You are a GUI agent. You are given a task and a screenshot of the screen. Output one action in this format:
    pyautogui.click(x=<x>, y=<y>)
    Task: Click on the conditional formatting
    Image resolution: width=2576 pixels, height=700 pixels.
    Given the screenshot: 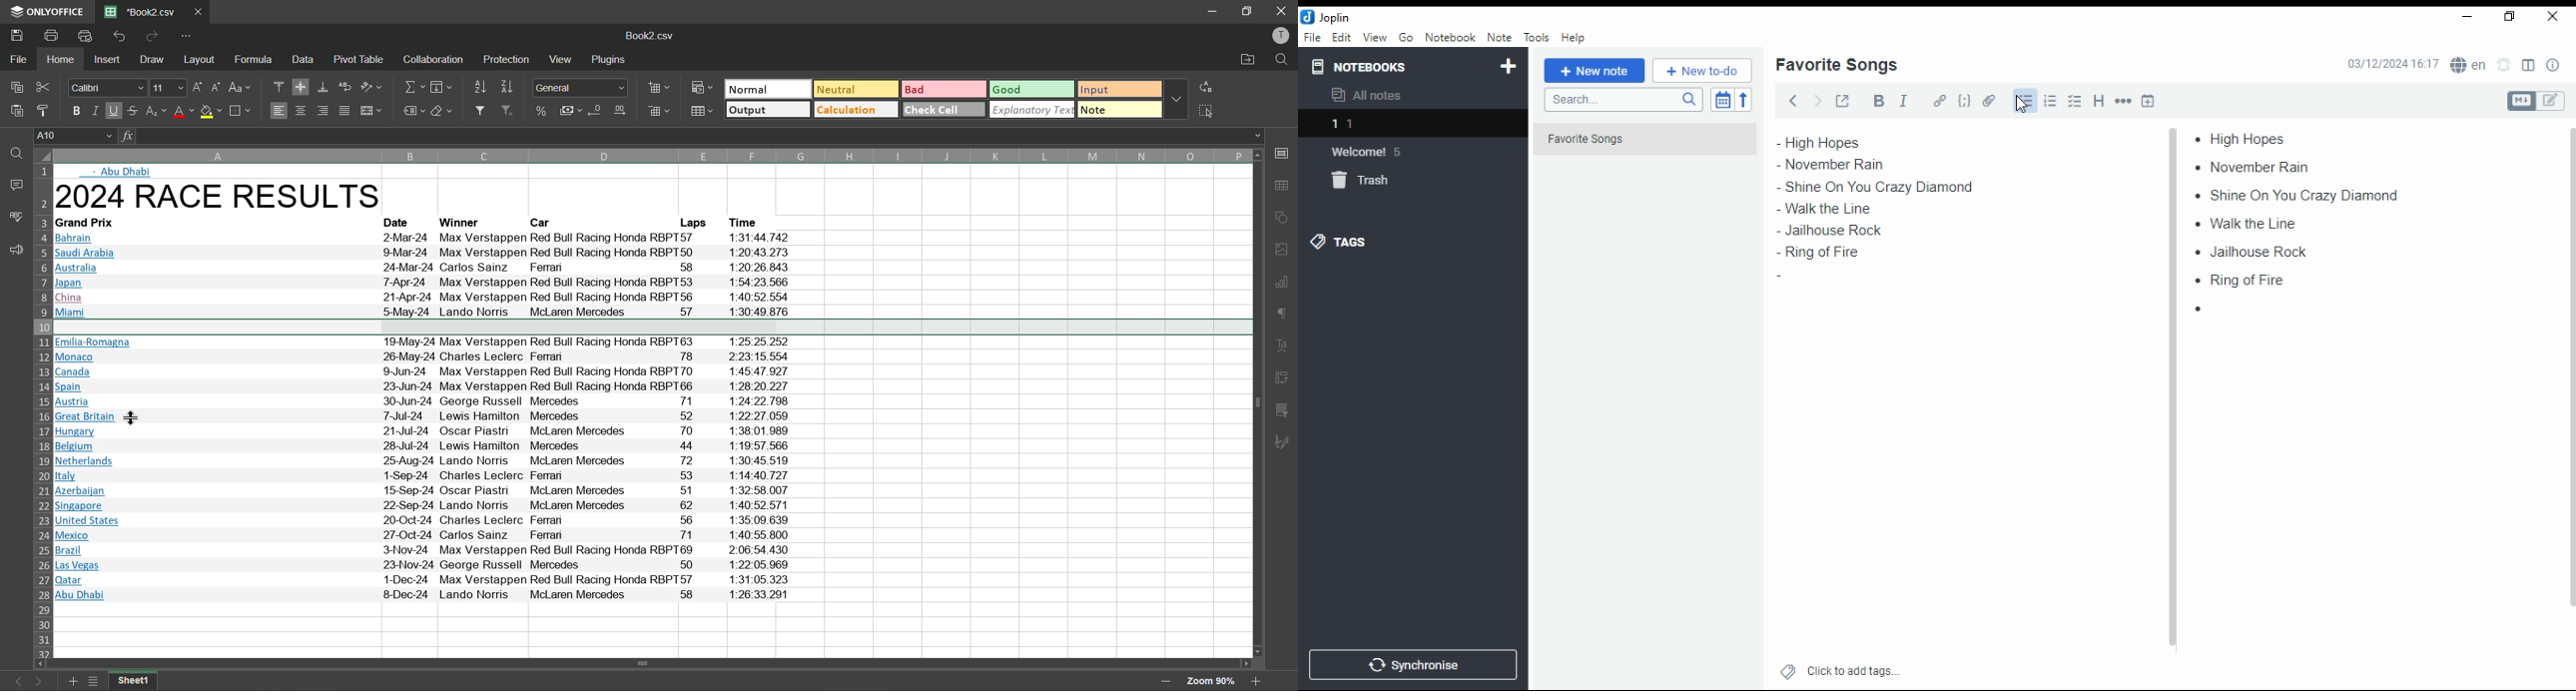 What is the action you would take?
    pyautogui.click(x=702, y=89)
    